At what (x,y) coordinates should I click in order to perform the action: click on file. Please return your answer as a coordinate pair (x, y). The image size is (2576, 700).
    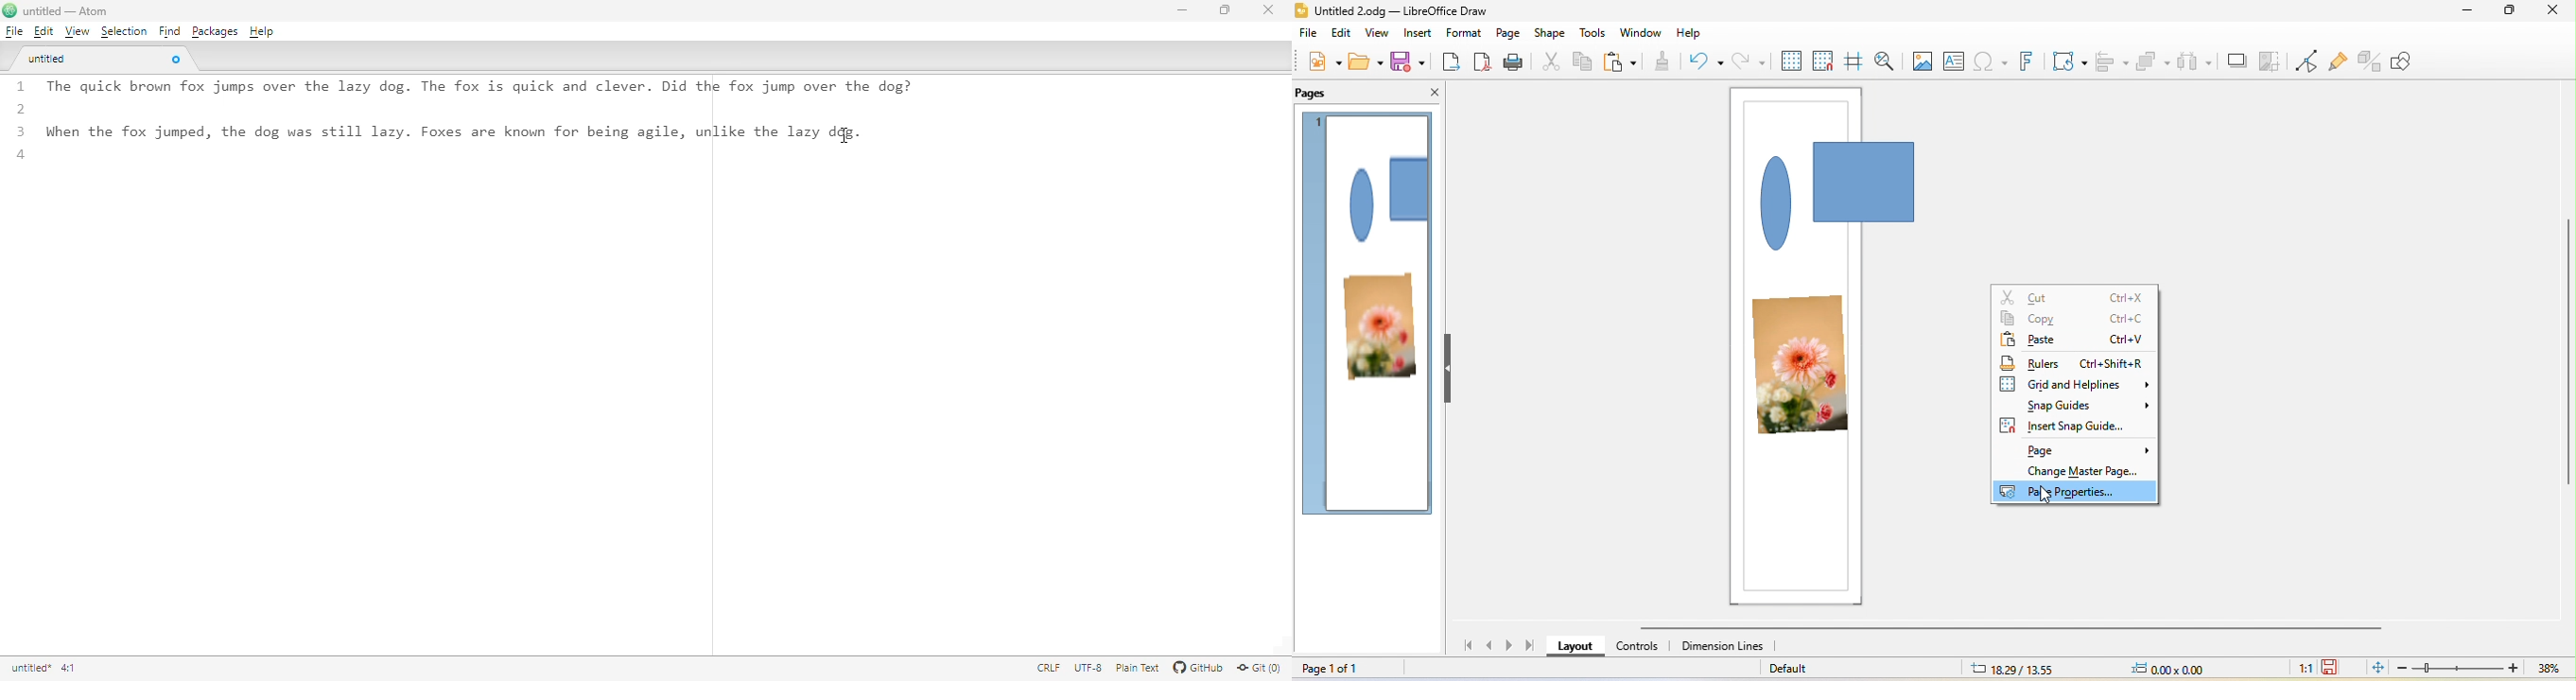
    Looking at the image, I should click on (13, 30).